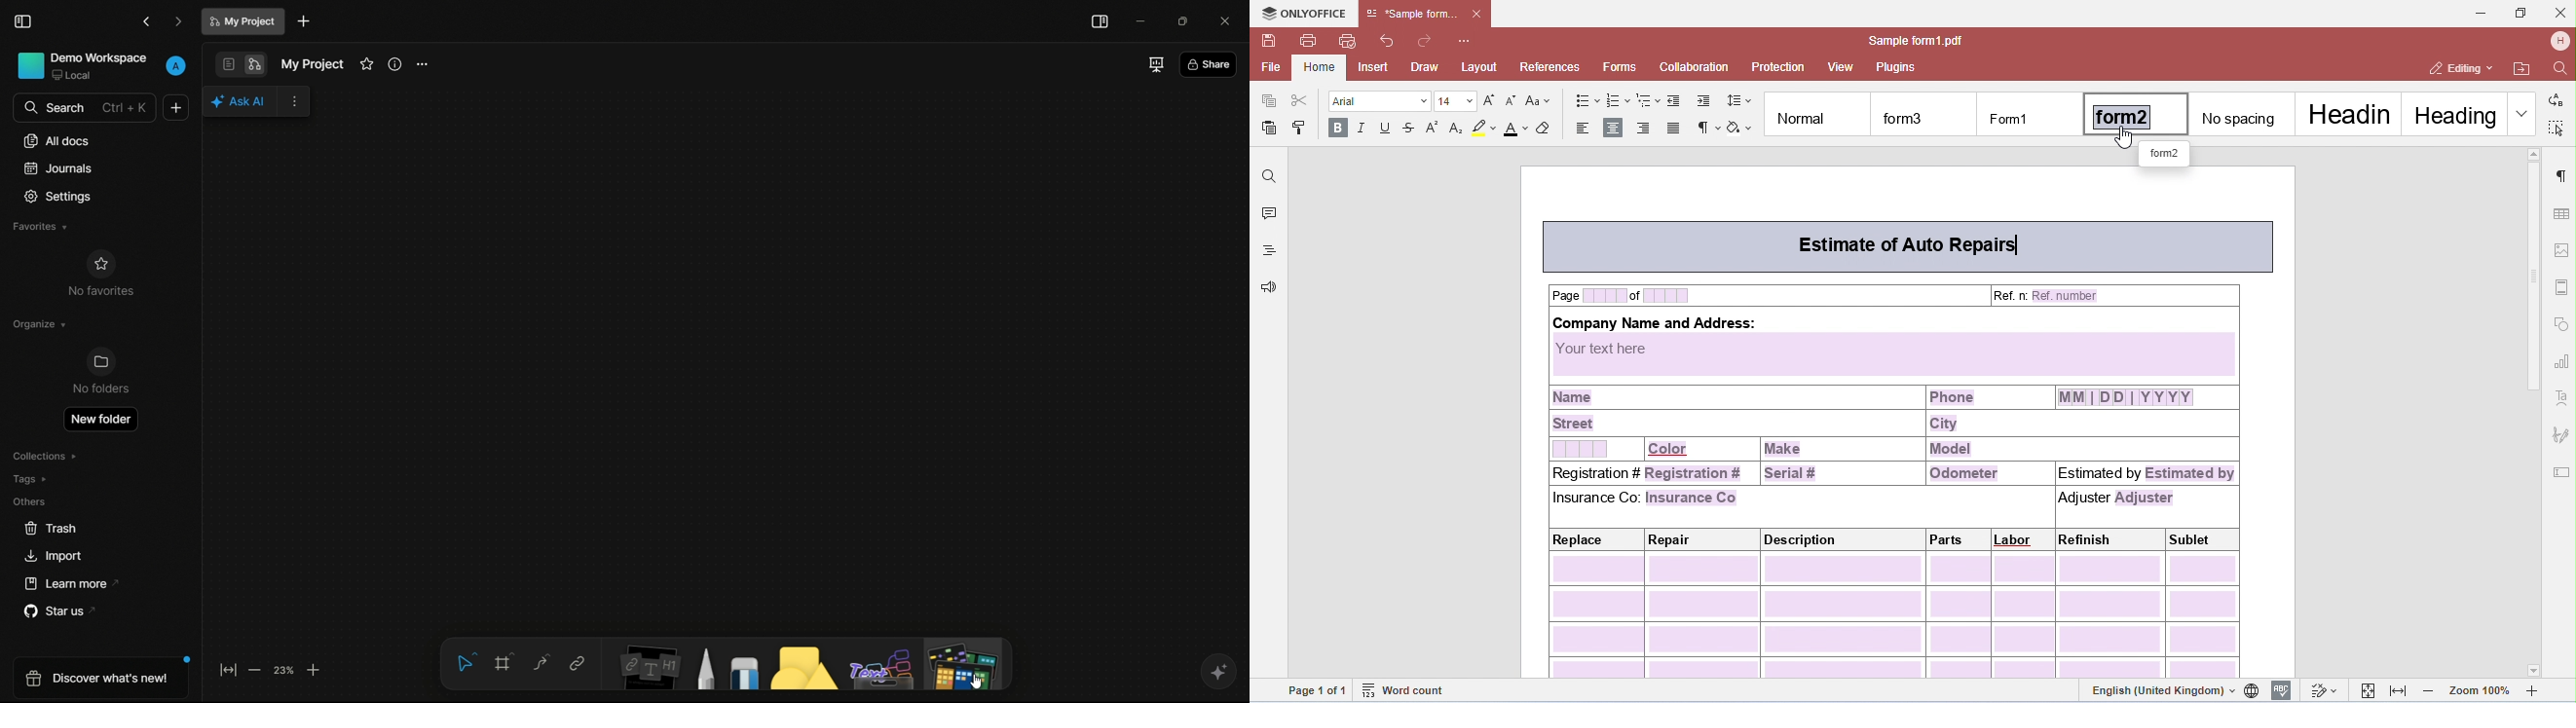  What do you see at coordinates (704, 668) in the screenshot?
I see `pencil and pen` at bounding box center [704, 668].